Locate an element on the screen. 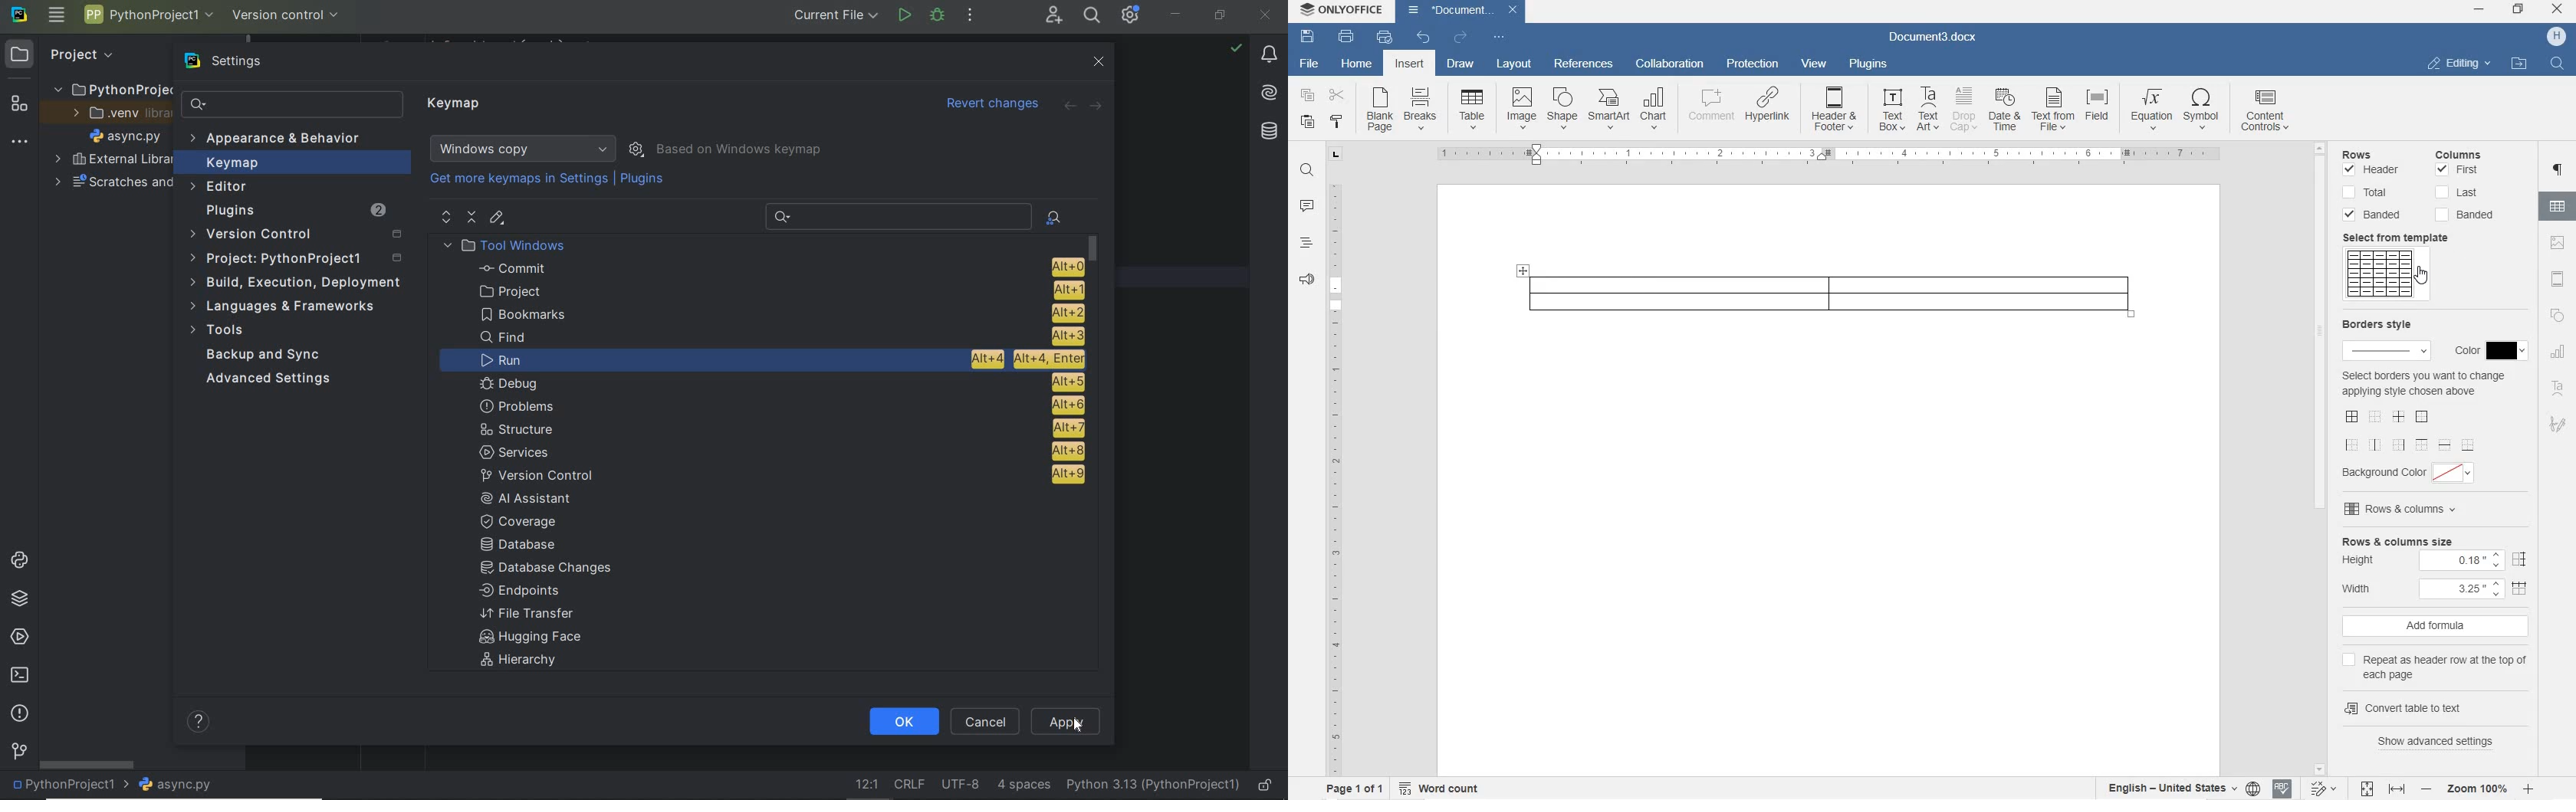 Image resolution: width=2576 pixels, height=812 pixels. HEADERS & FOOTERS is located at coordinates (2558, 280).